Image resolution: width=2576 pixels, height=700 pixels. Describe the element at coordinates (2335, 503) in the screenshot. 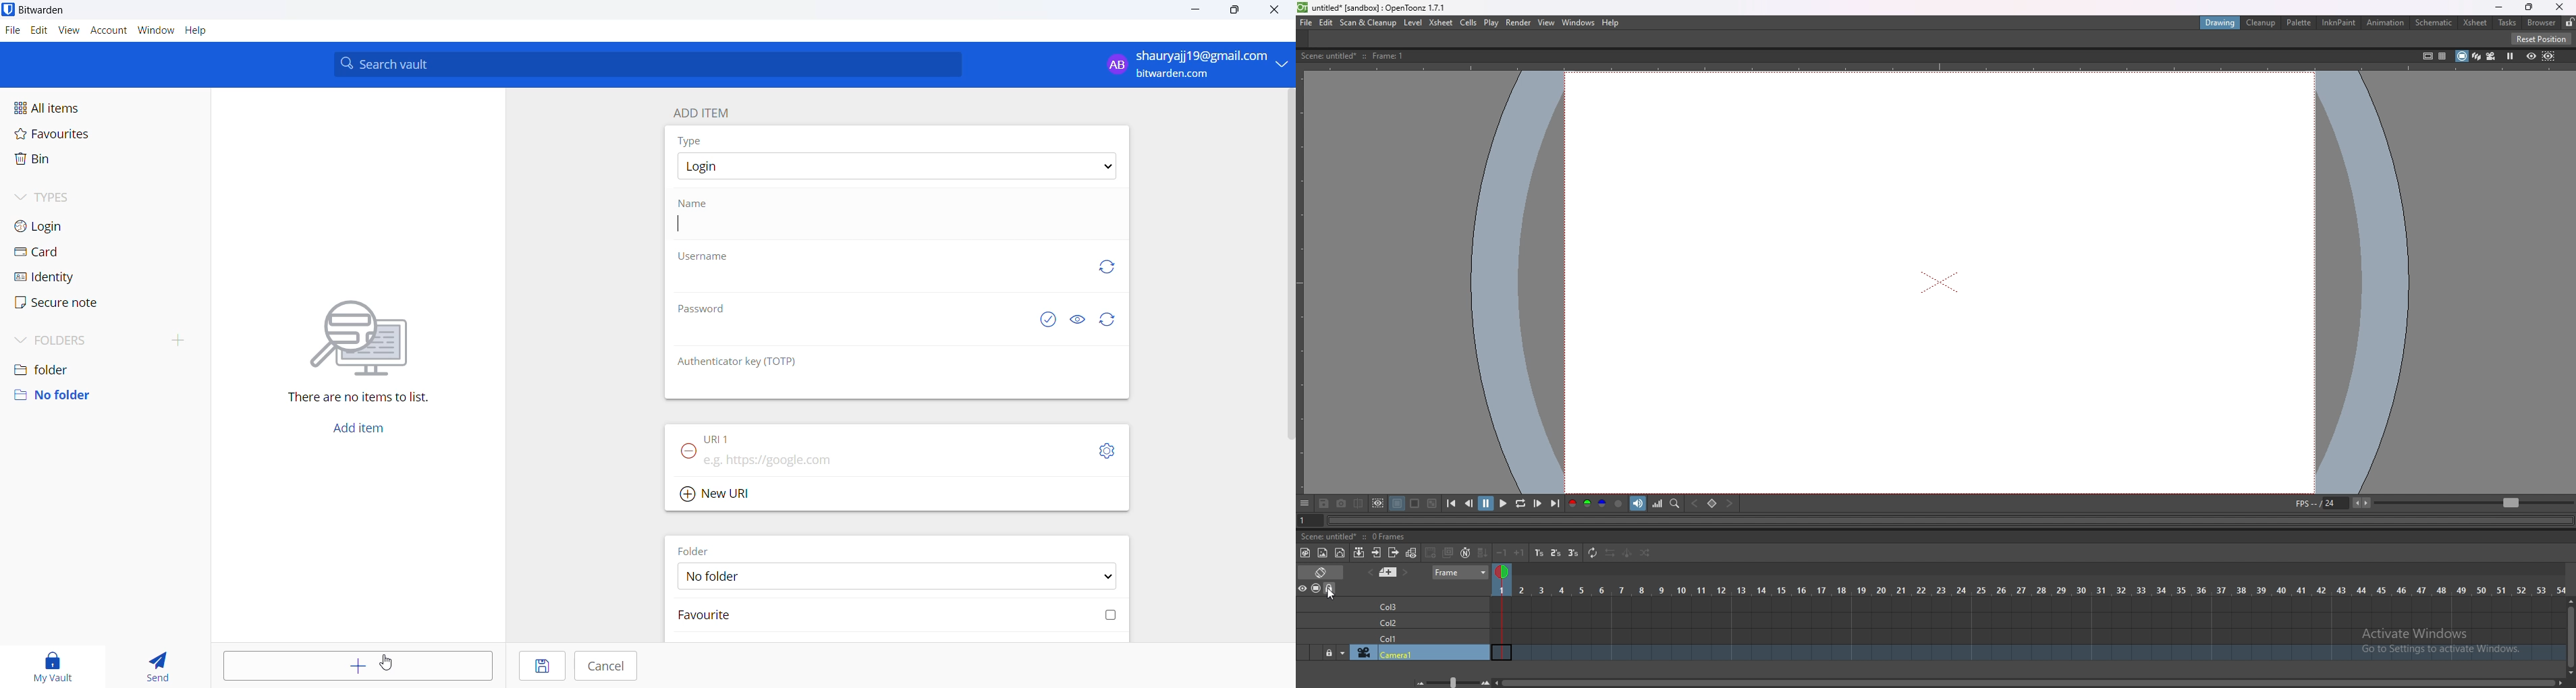

I see `fps` at that location.